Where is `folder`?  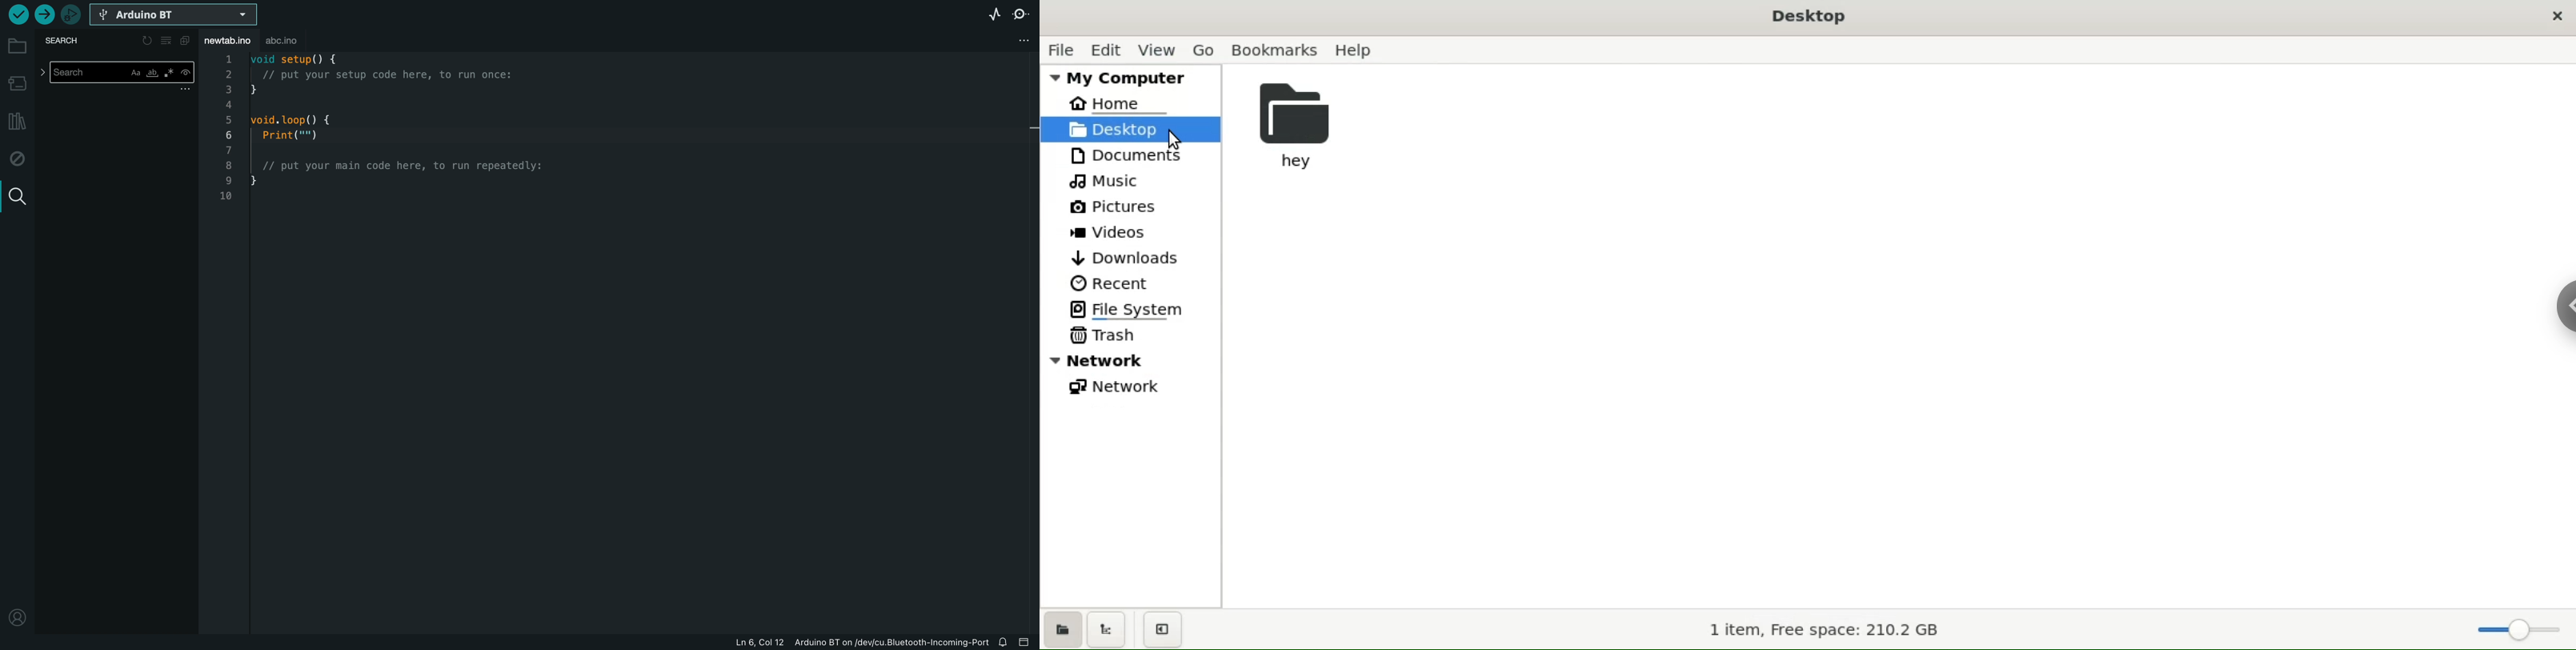 folder is located at coordinates (18, 47).